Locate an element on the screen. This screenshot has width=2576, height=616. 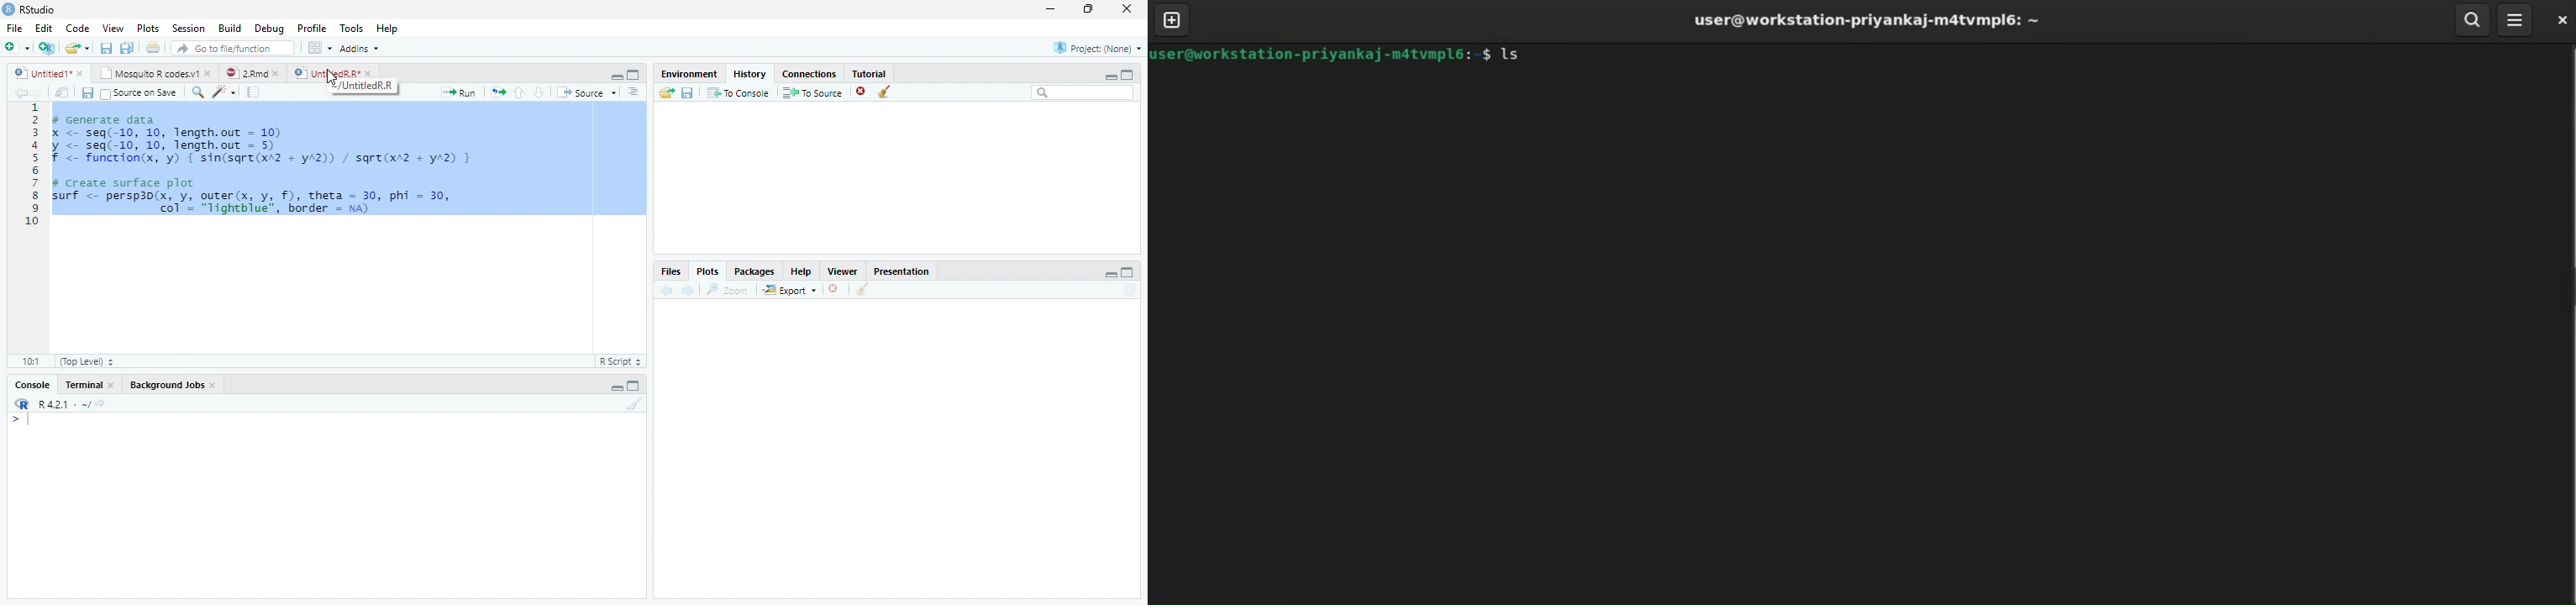
Print the current file is located at coordinates (153, 46).